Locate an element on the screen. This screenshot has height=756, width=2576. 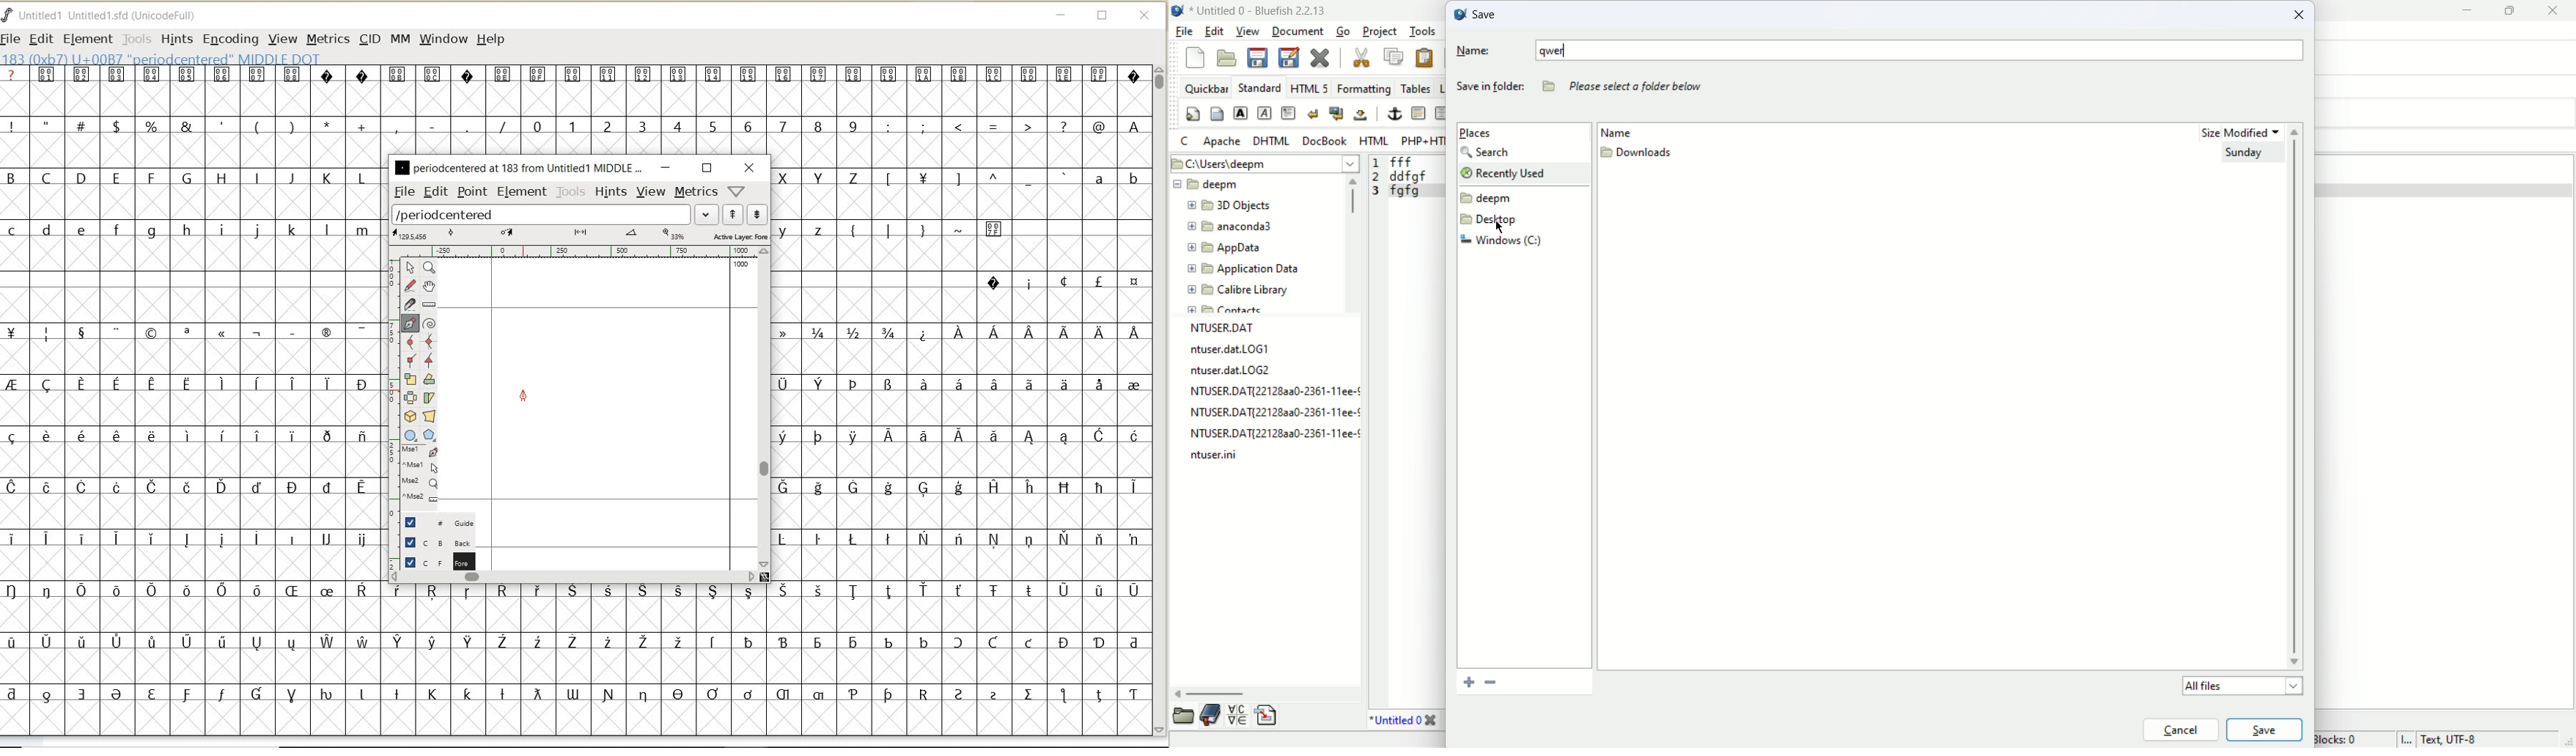
go is located at coordinates (1342, 32).